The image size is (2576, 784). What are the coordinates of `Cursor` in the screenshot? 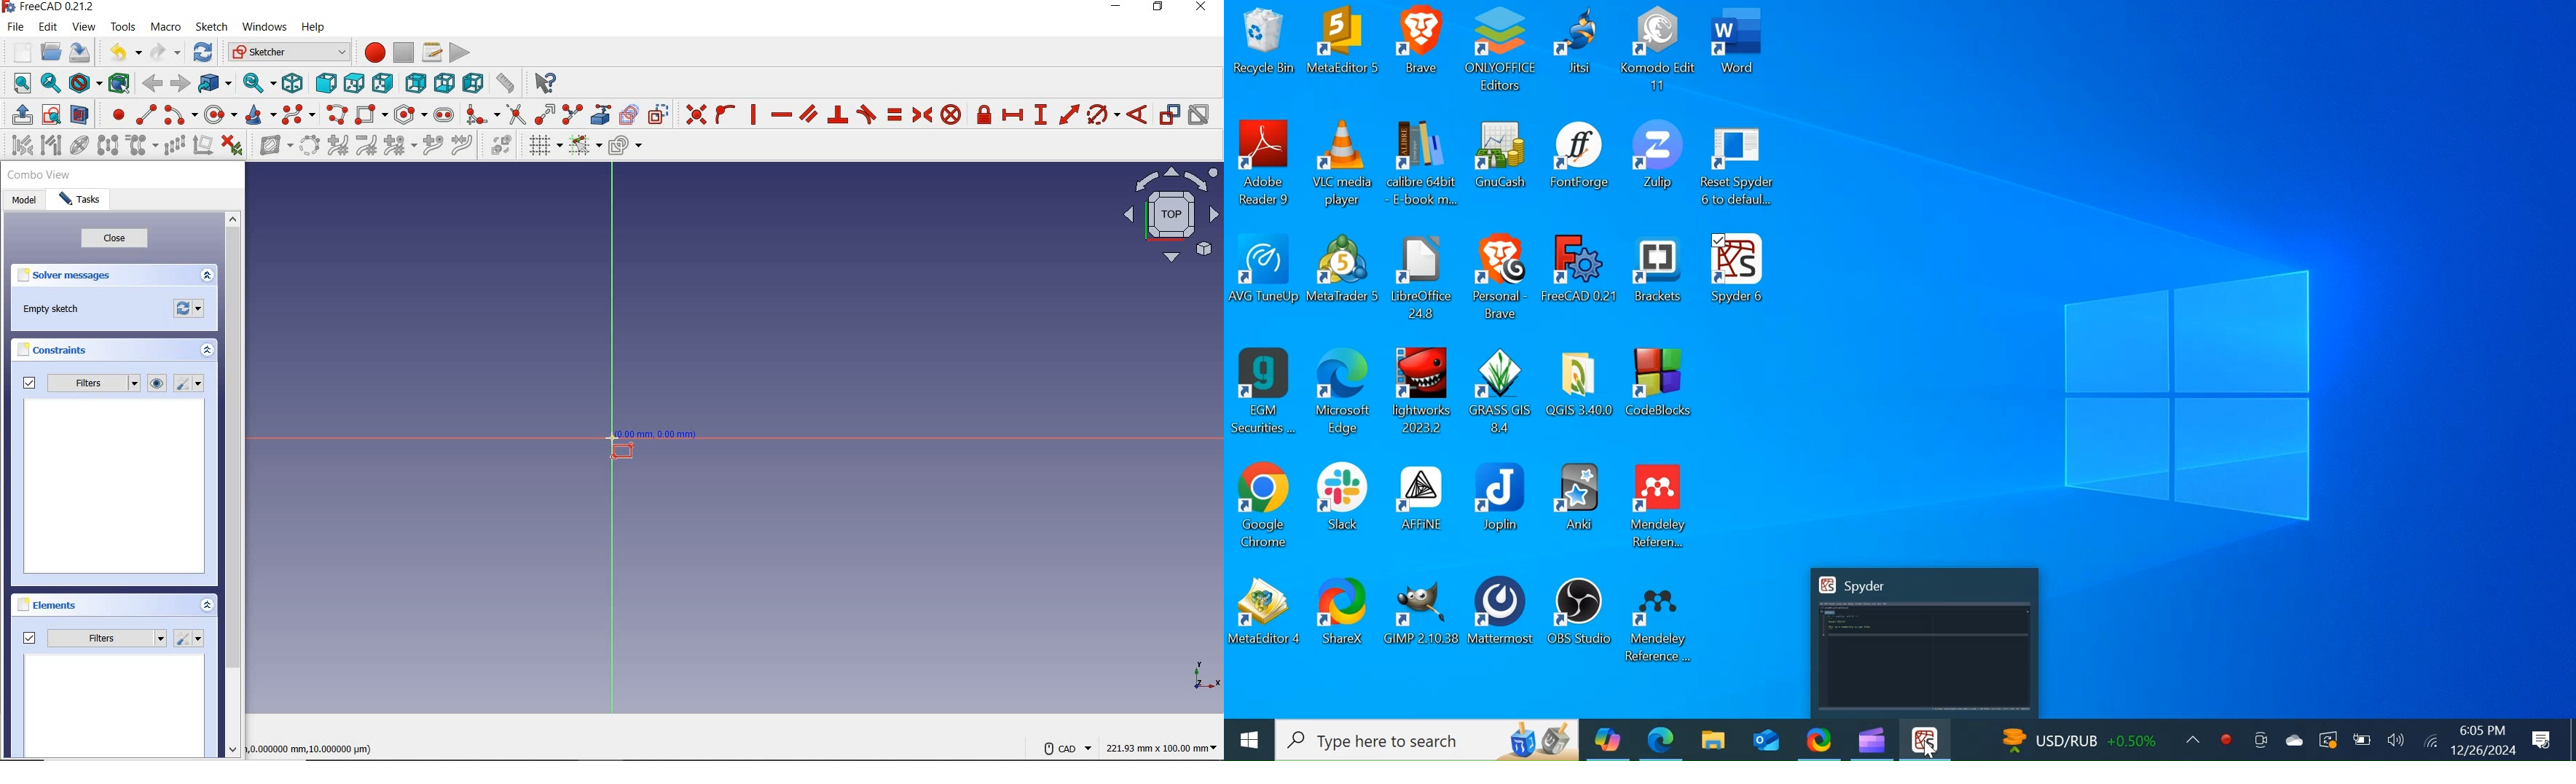 It's located at (1927, 752).